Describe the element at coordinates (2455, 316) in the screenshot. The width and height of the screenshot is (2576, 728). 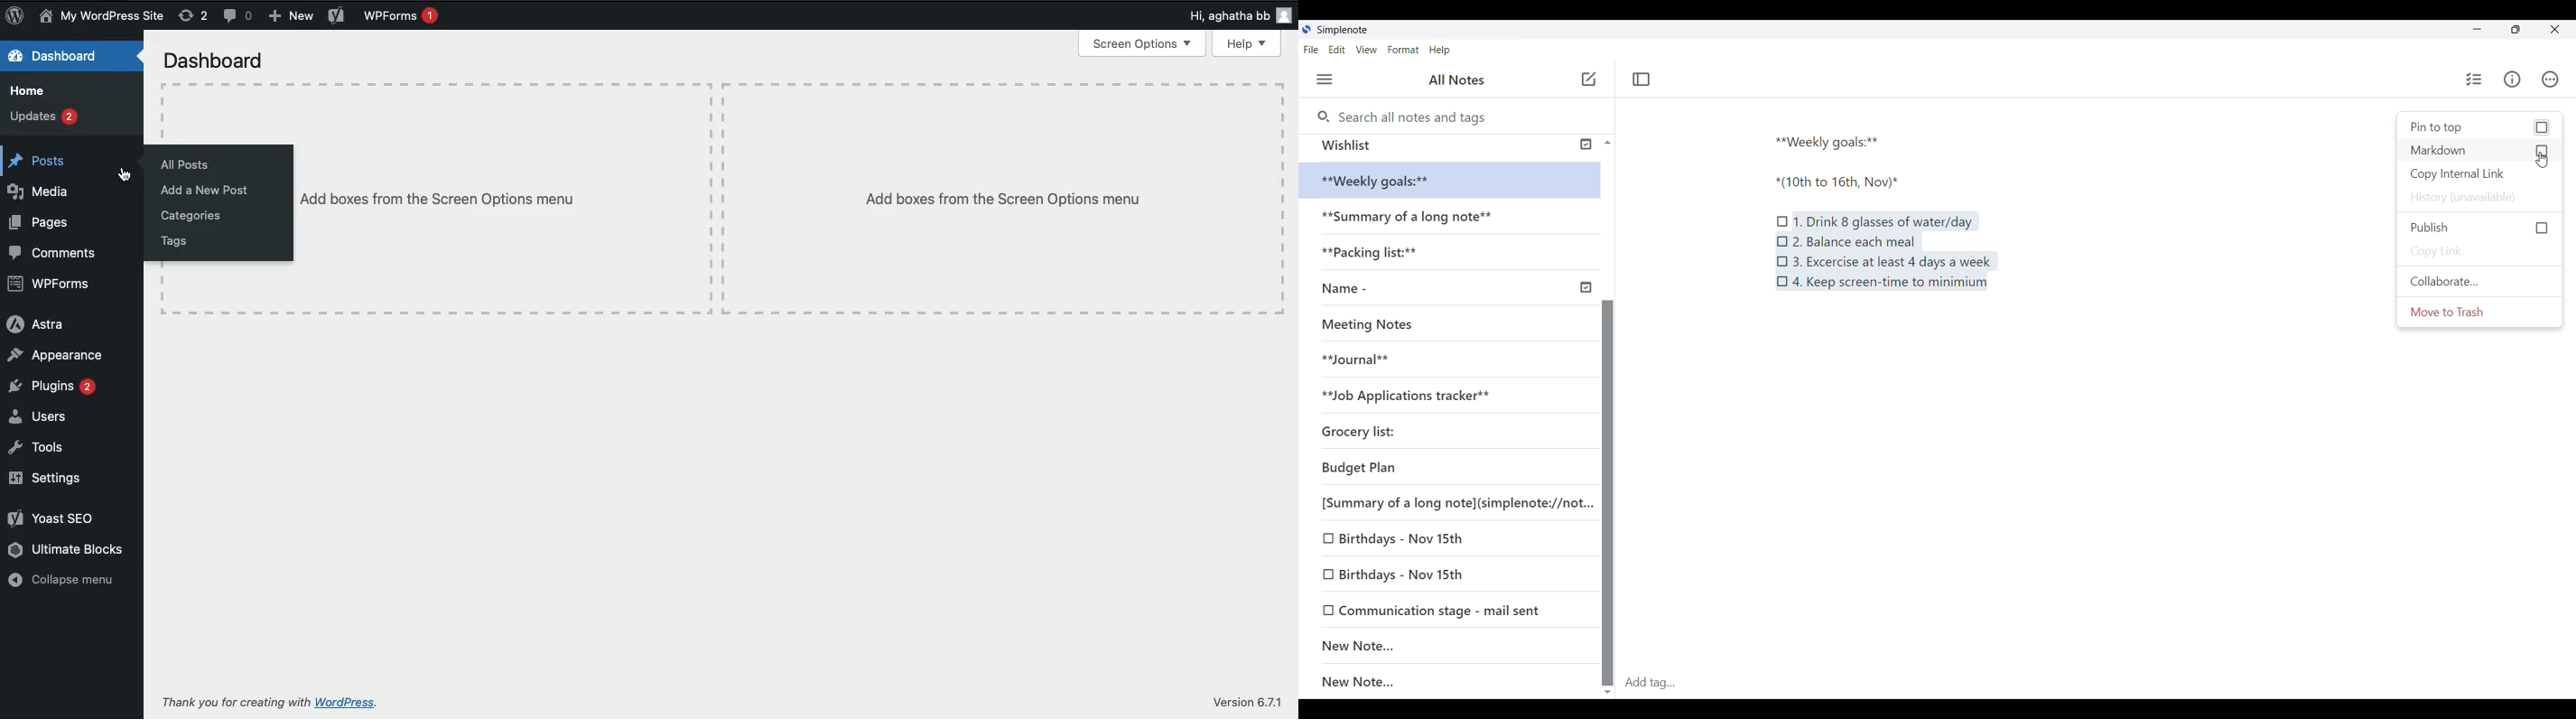
I see `Move to trash` at that location.